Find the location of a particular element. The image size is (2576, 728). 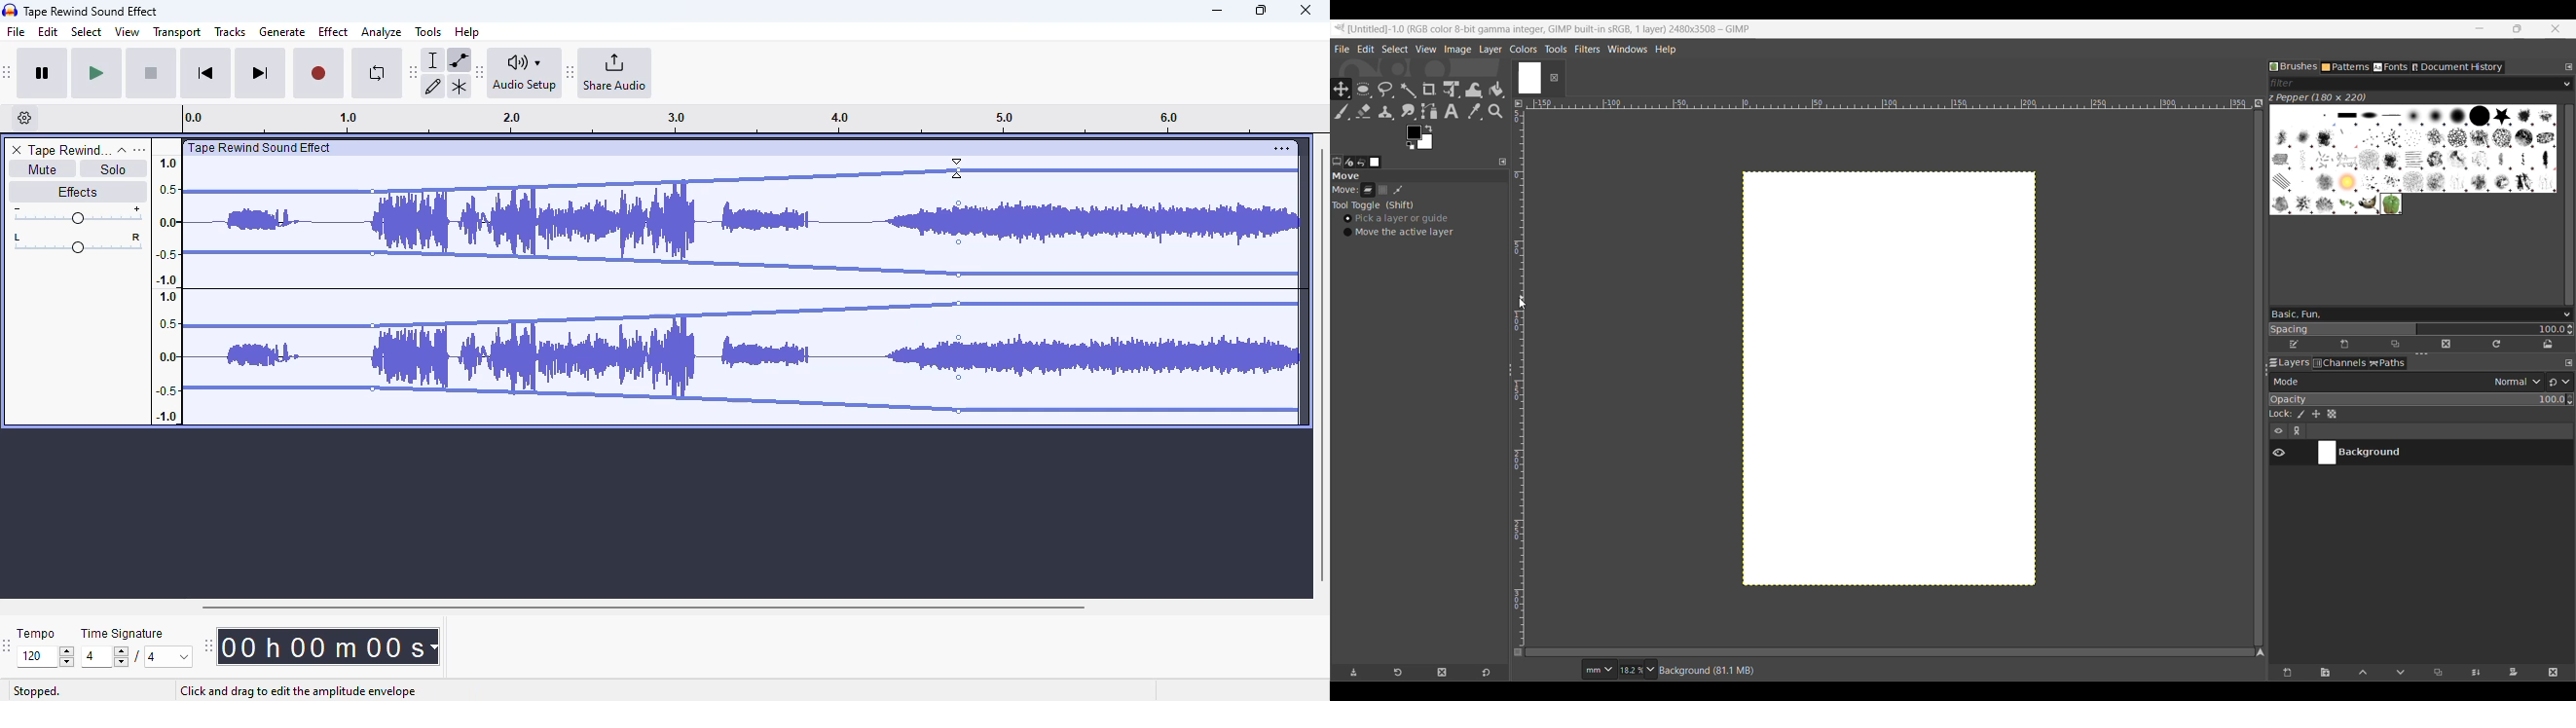

envelope tool is located at coordinates (459, 59).